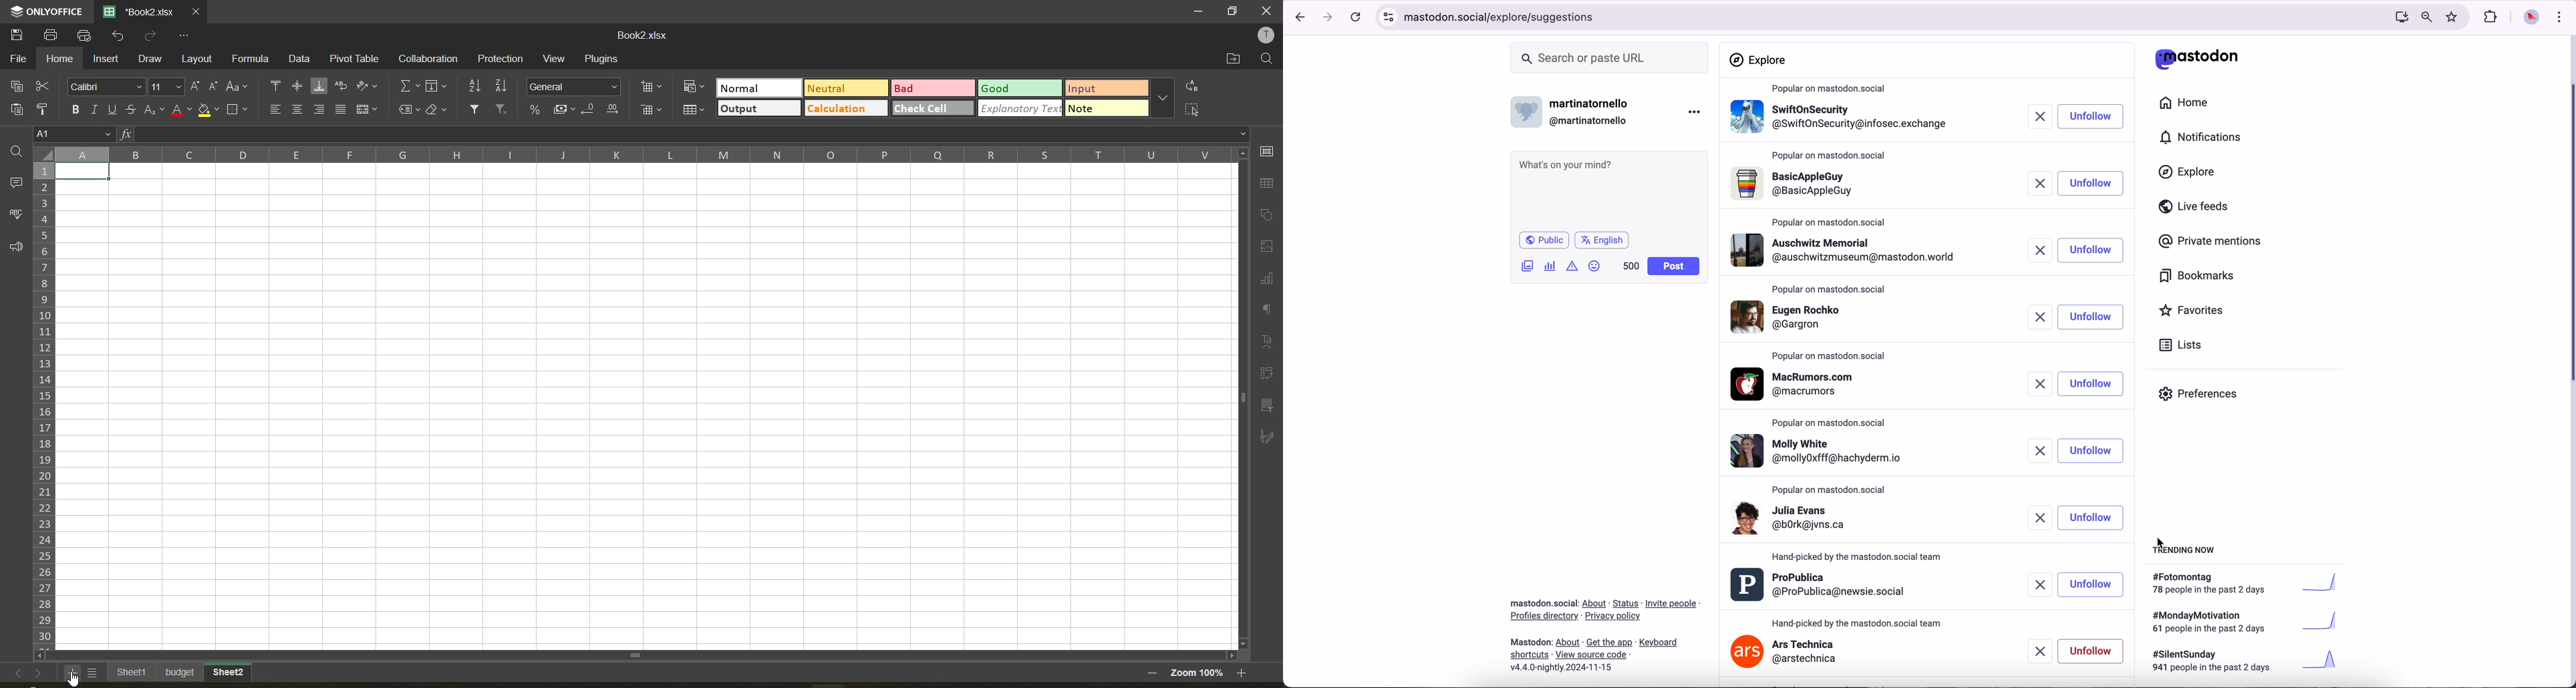 Image resolution: width=2576 pixels, height=700 pixels. Describe the element at coordinates (2190, 105) in the screenshot. I see `home` at that location.